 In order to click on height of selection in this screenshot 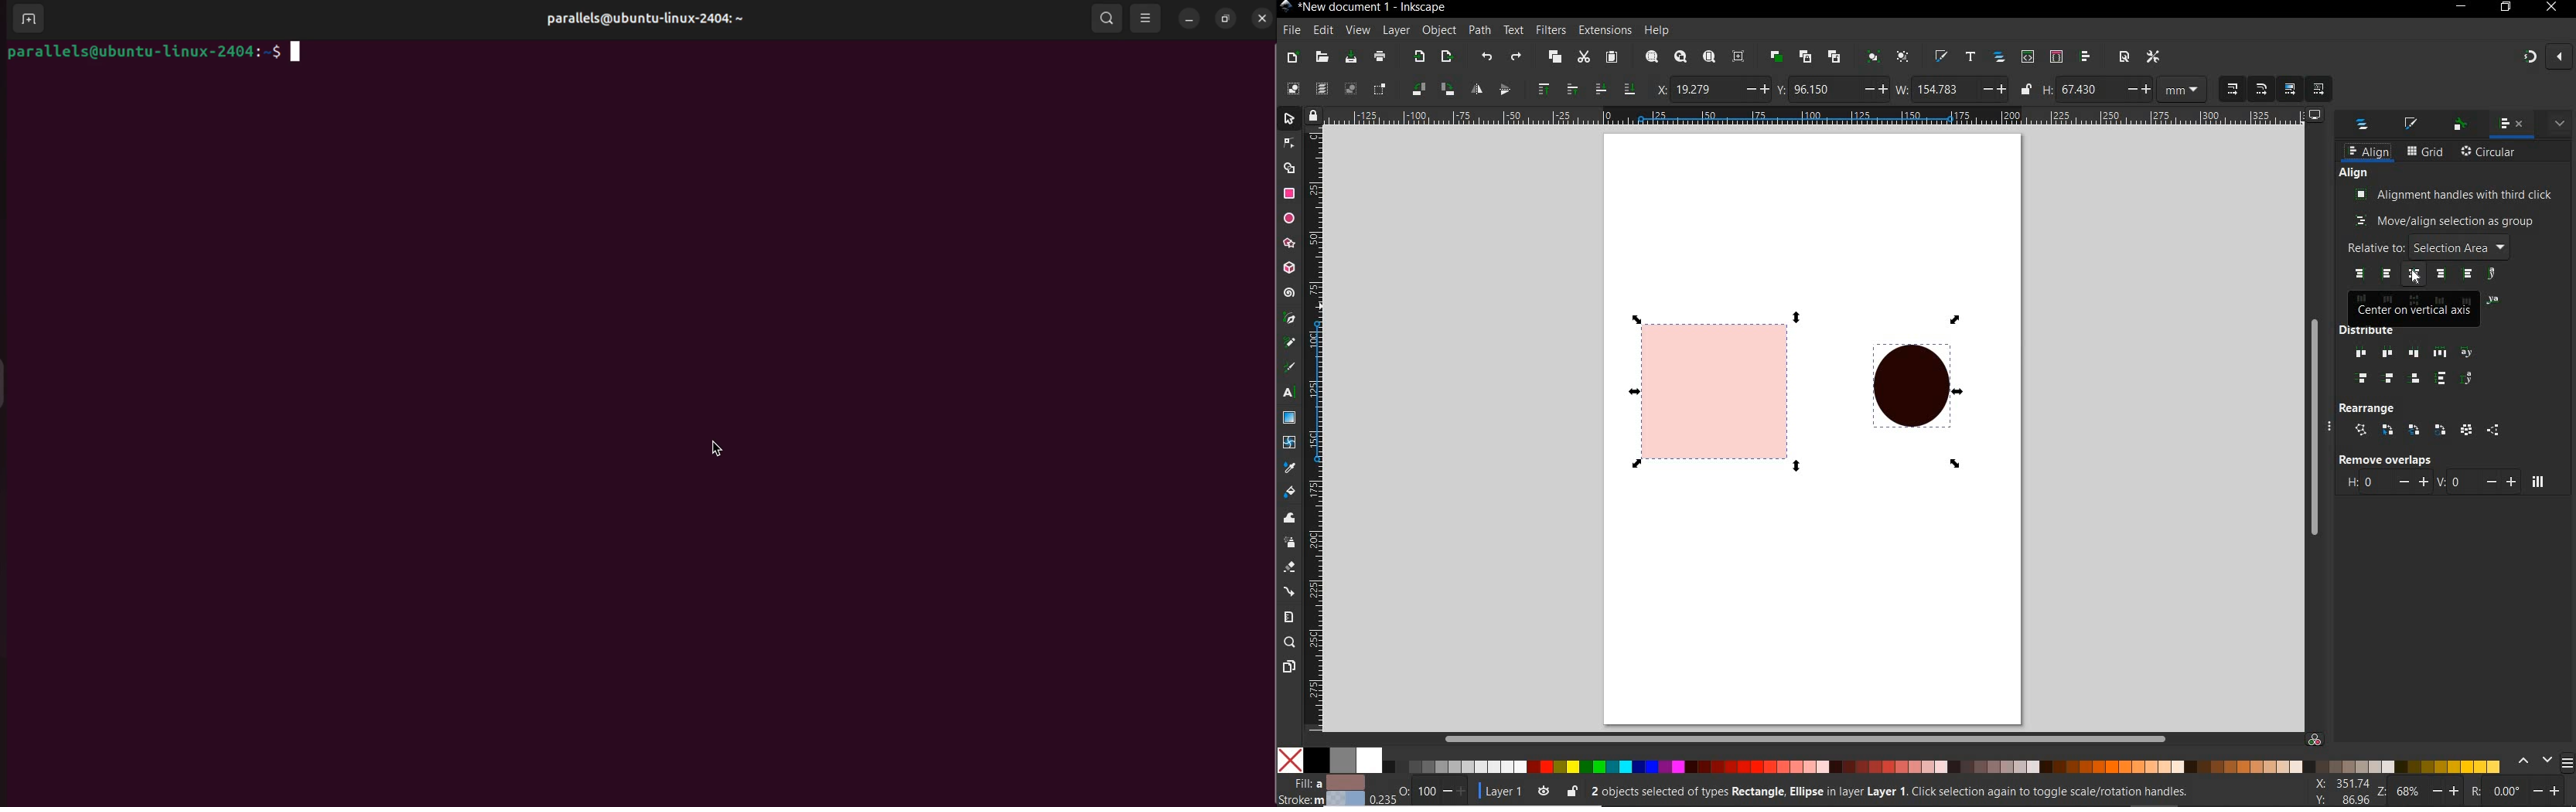, I will do `click(2127, 90)`.